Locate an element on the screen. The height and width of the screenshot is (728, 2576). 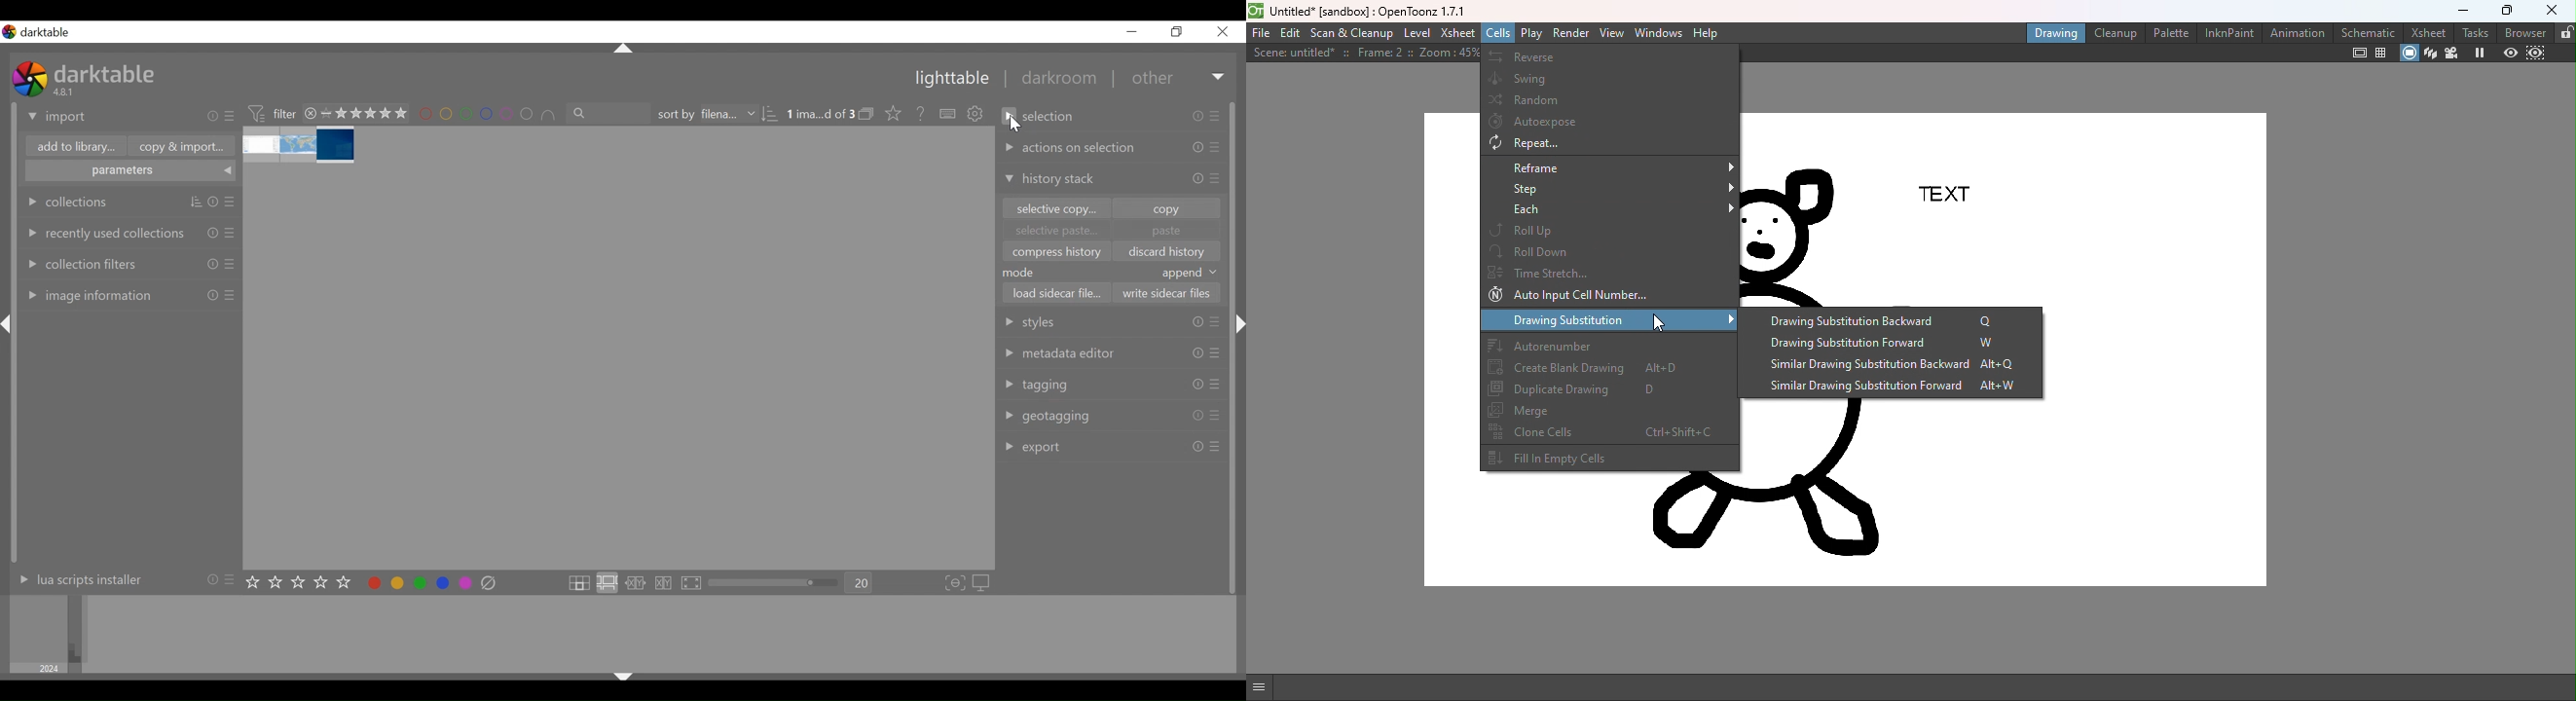
Freeze is located at coordinates (2479, 53).